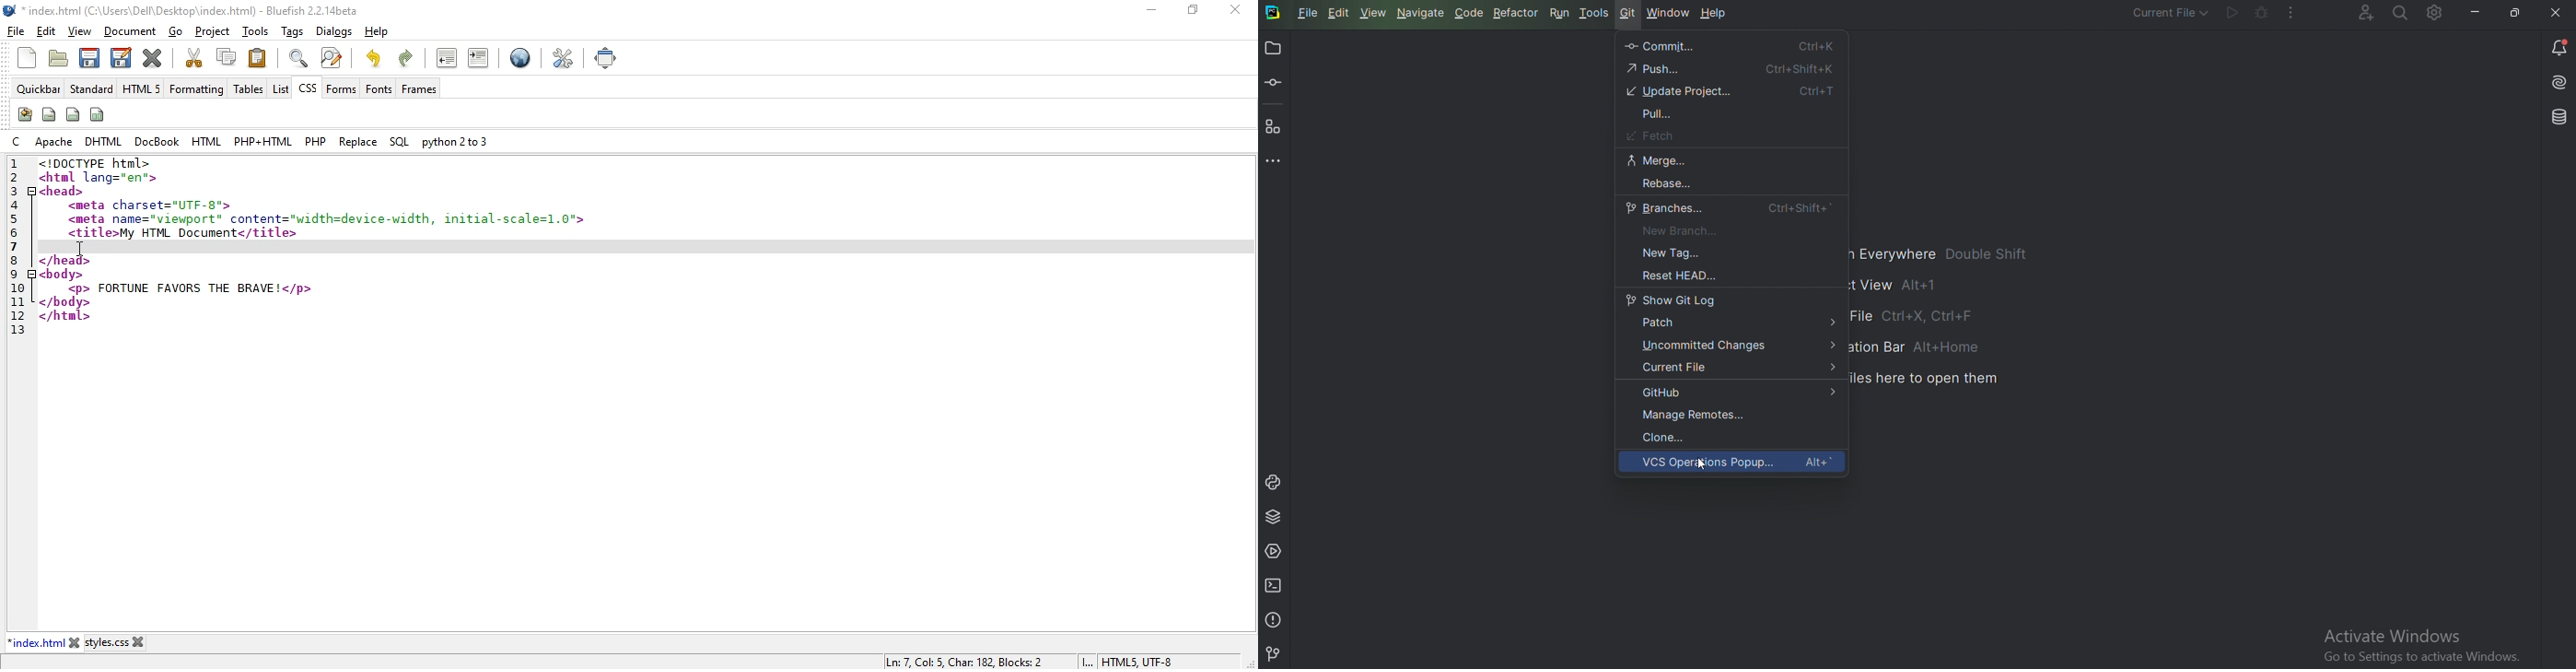 Image resolution: width=2576 pixels, height=672 pixels. Describe the element at coordinates (18, 234) in the screenshot. I see `6` at that location.